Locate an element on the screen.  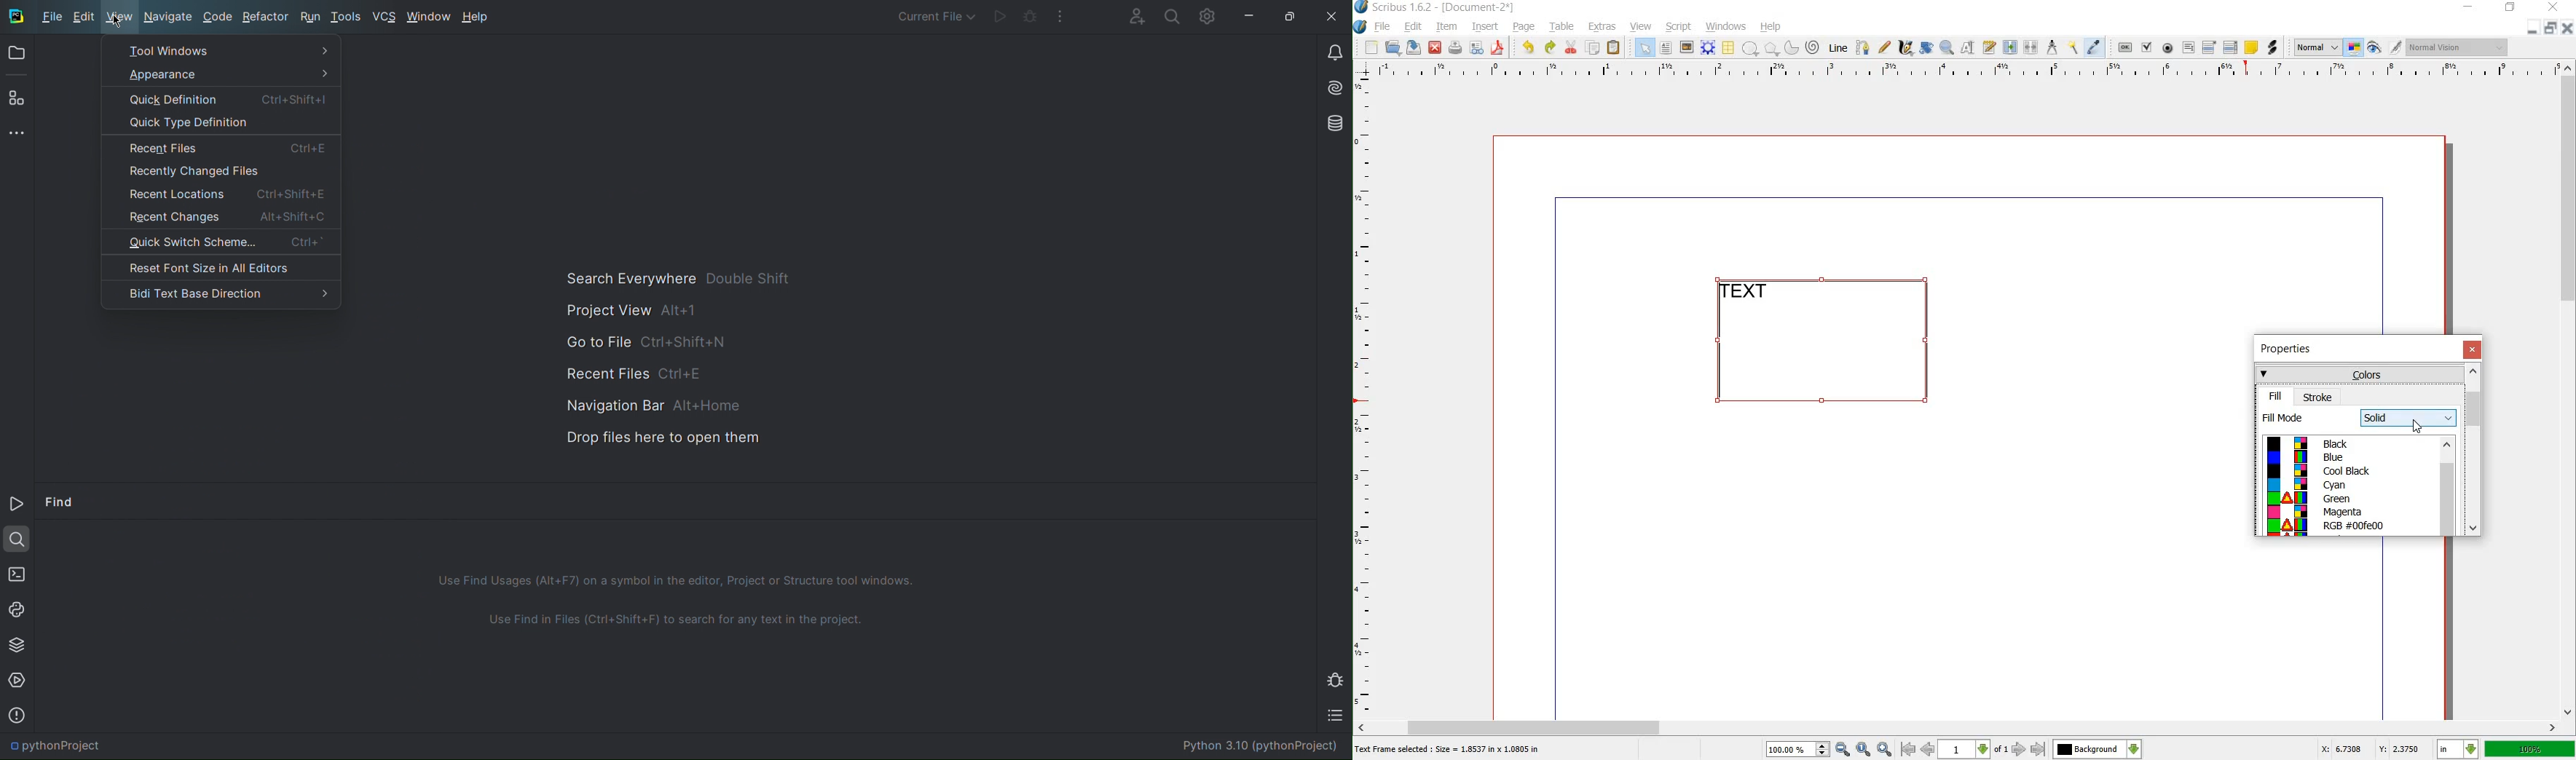
close is located at coordinates (2566, 28).